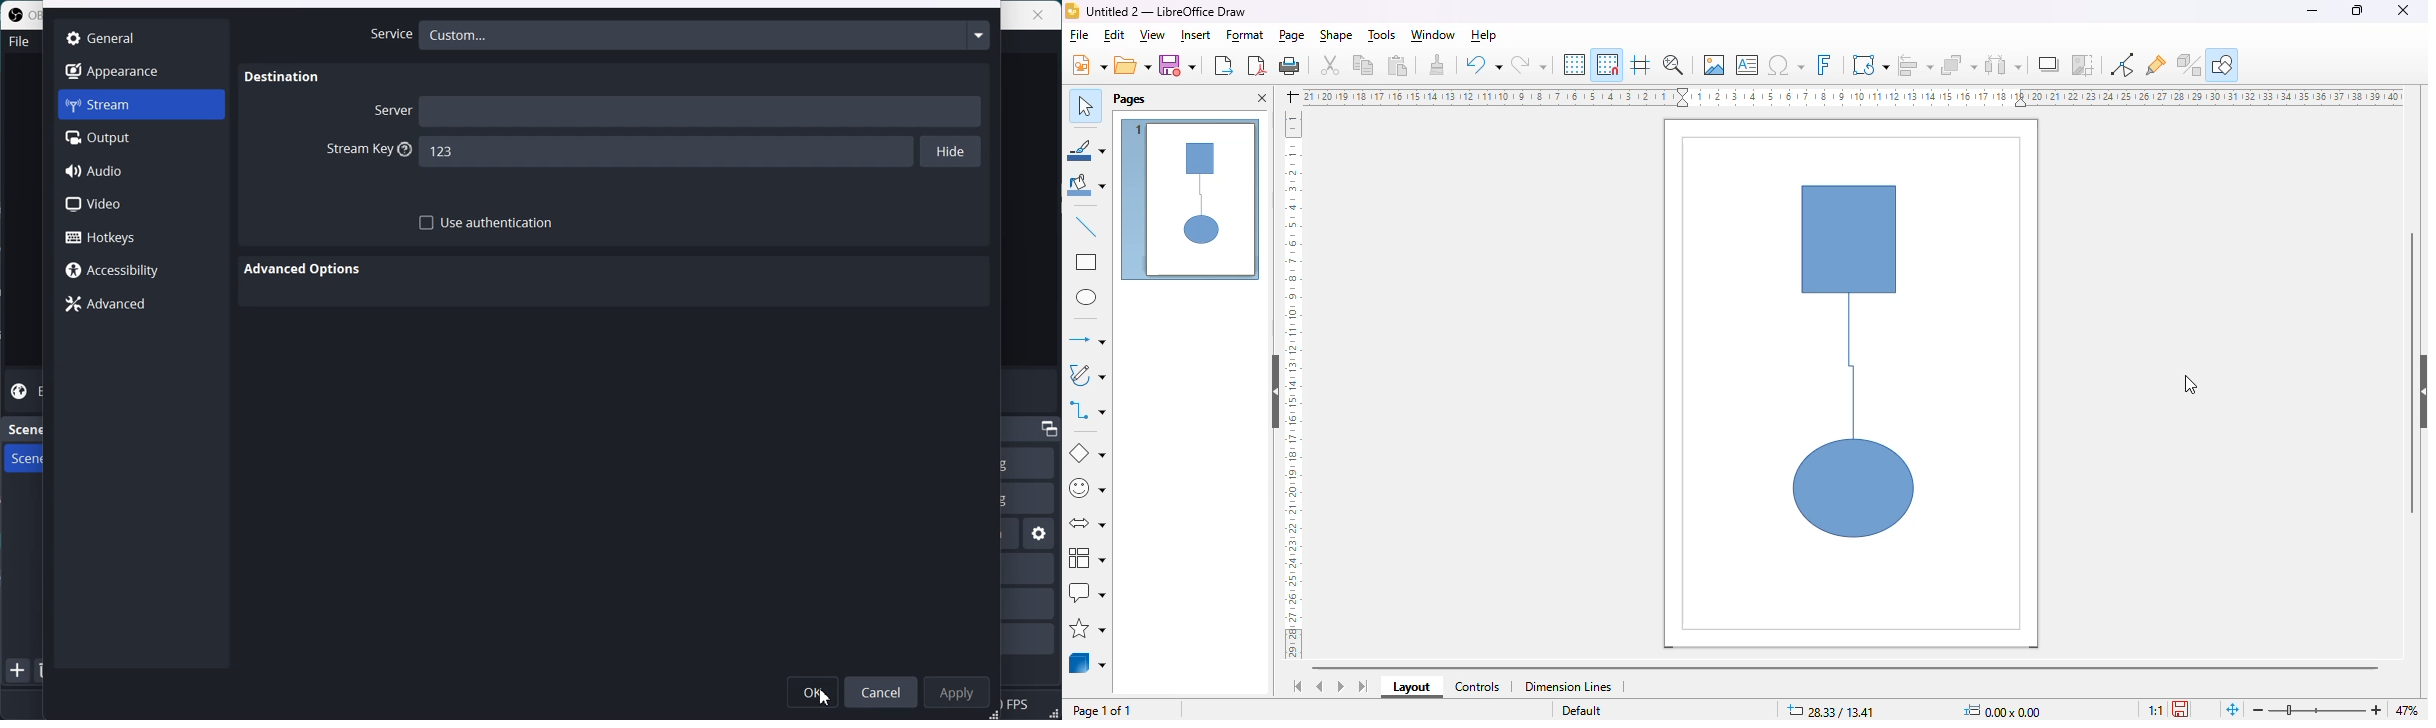 The width and height of the screenshot is (2436, 728). I want to click on export directly as PDF, so click(1258, 65).